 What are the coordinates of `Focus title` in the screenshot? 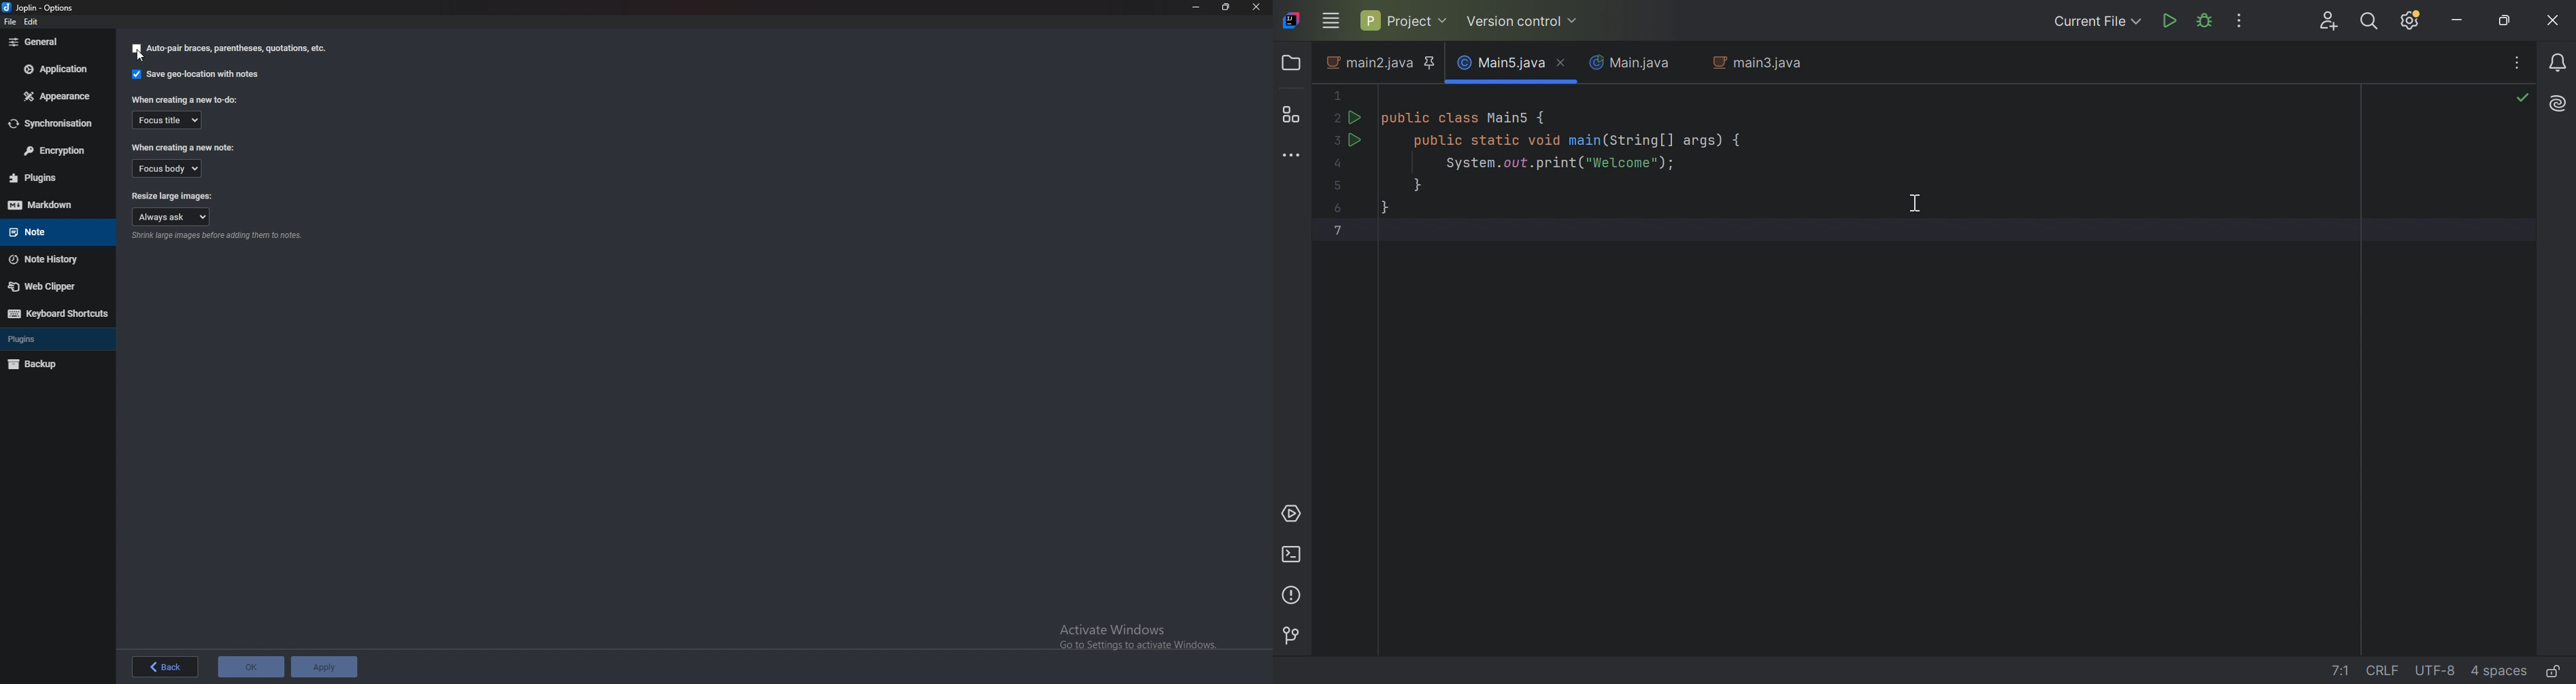 It's located at (168, 120).